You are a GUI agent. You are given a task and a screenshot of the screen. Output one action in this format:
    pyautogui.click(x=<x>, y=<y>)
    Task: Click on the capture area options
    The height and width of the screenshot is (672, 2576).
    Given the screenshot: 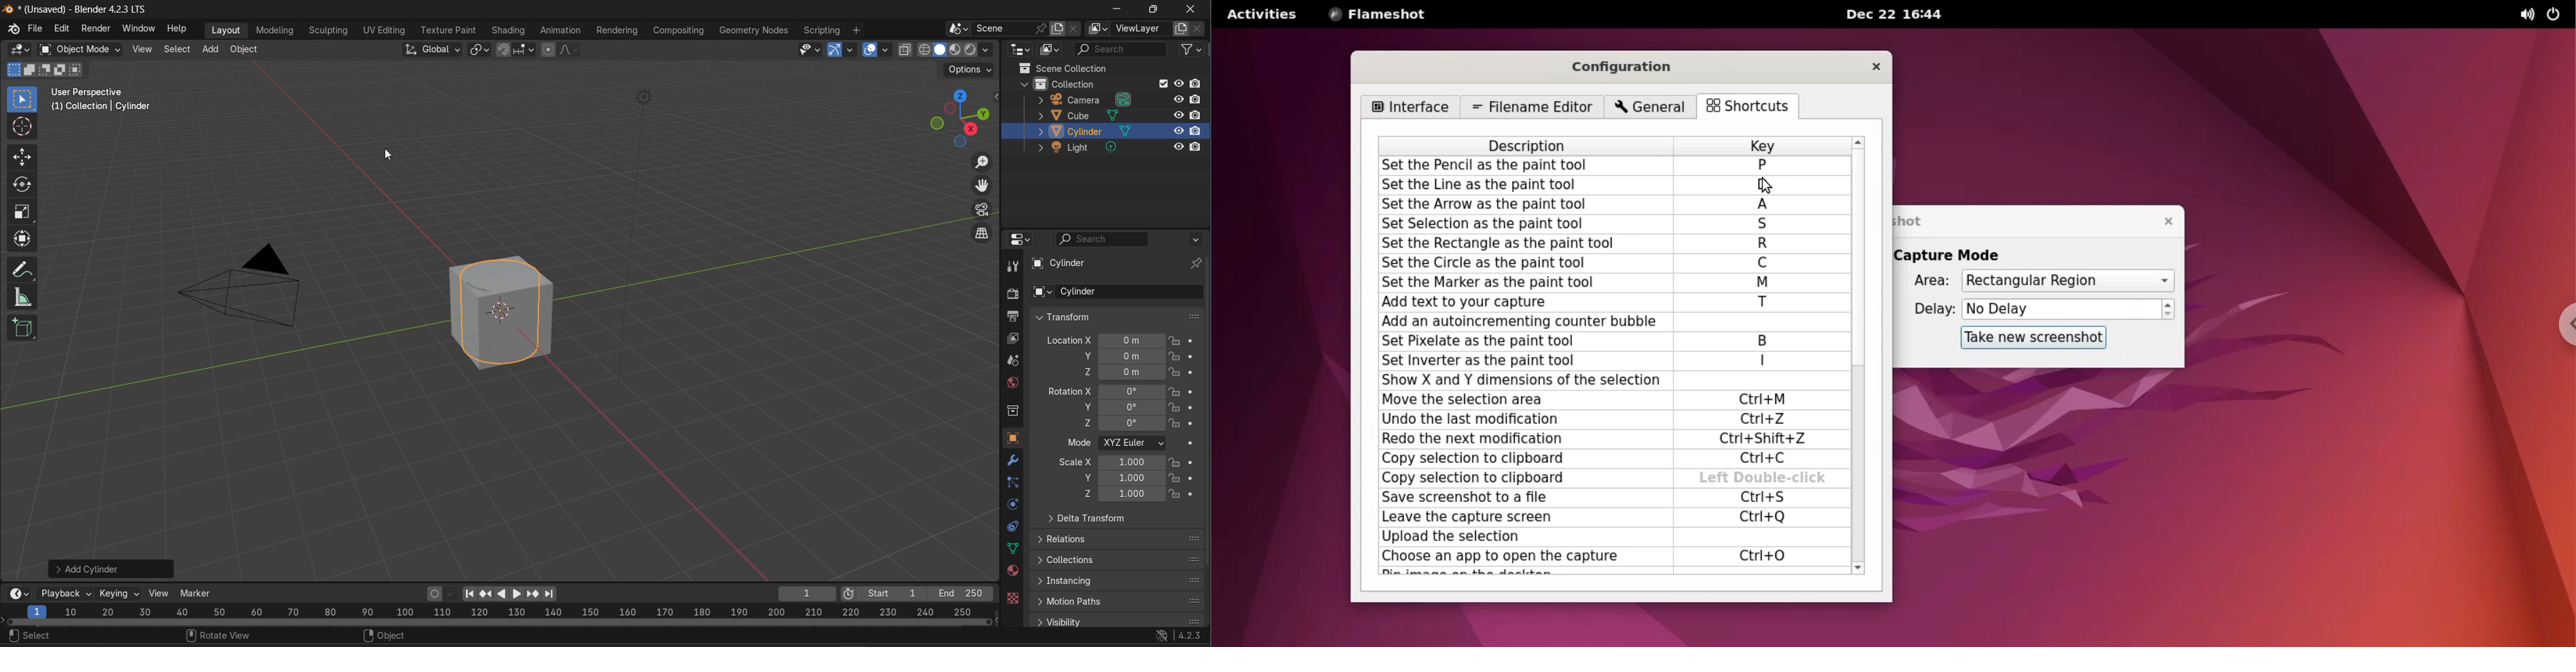 What is the action you would take?
    pyautogui.click(x=2066, y=281)
    